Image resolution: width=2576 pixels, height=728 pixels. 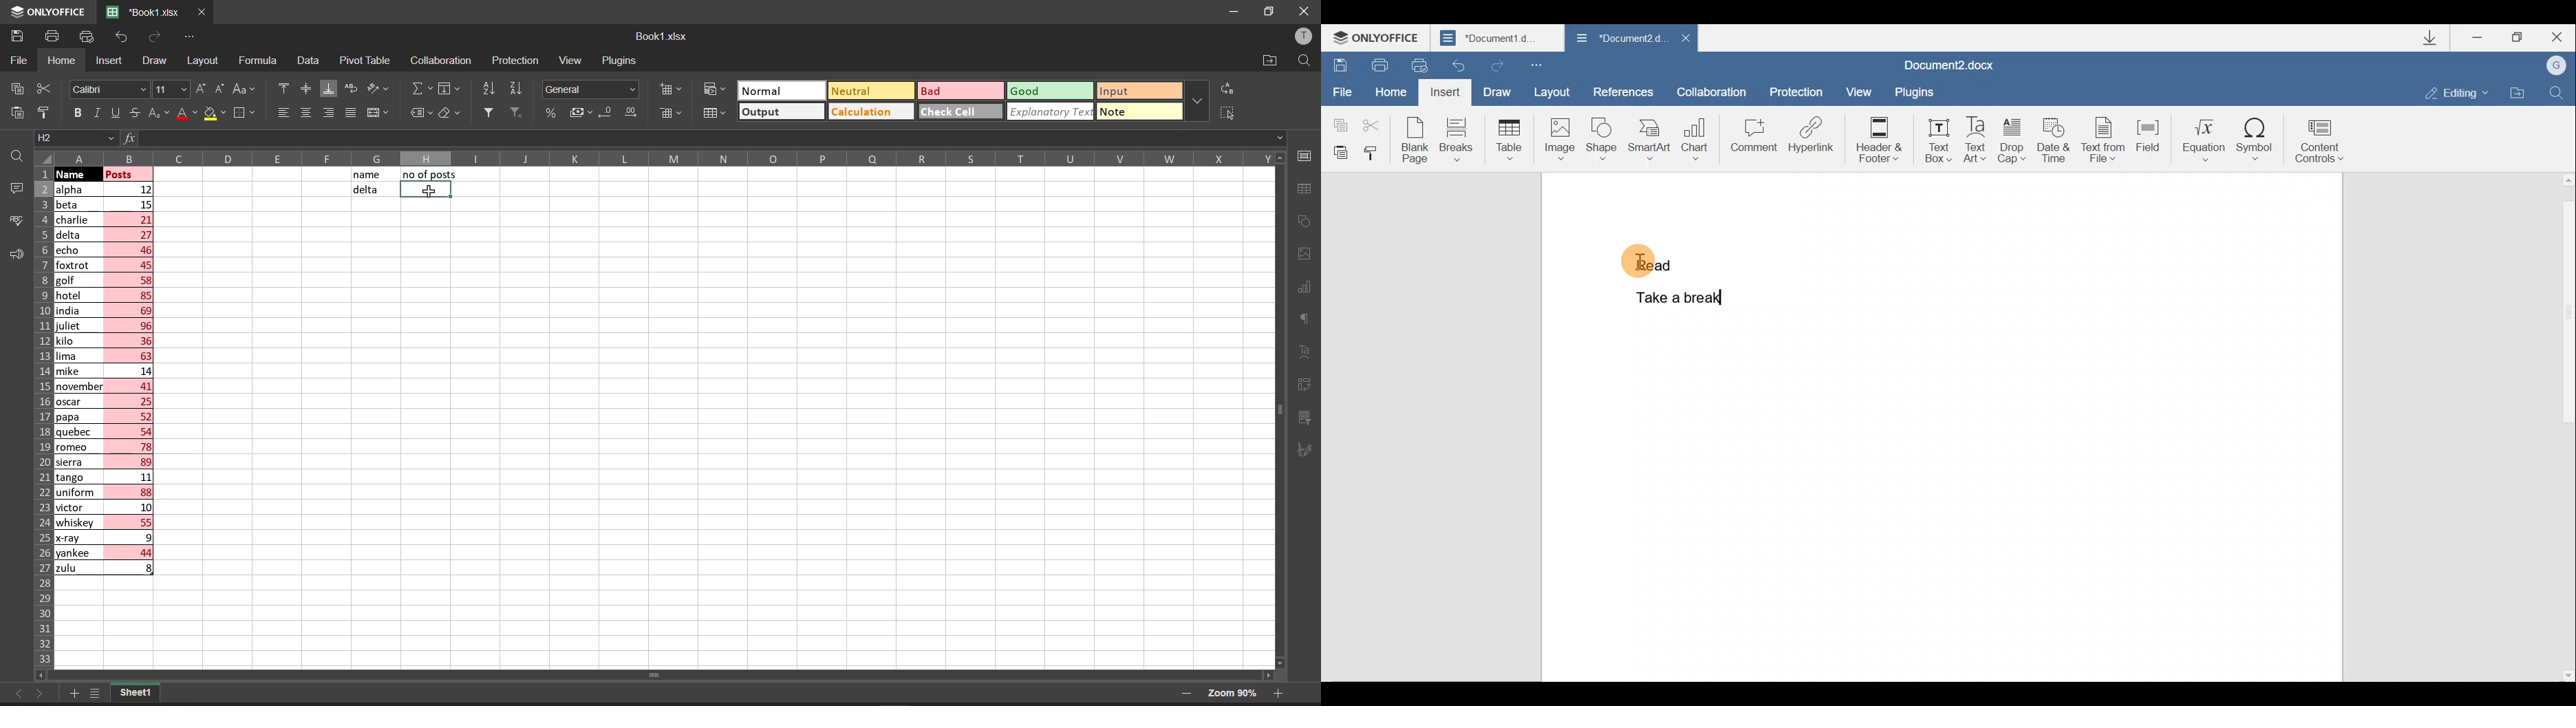 I want to click on Minimize, so click(x=2478, y=39).